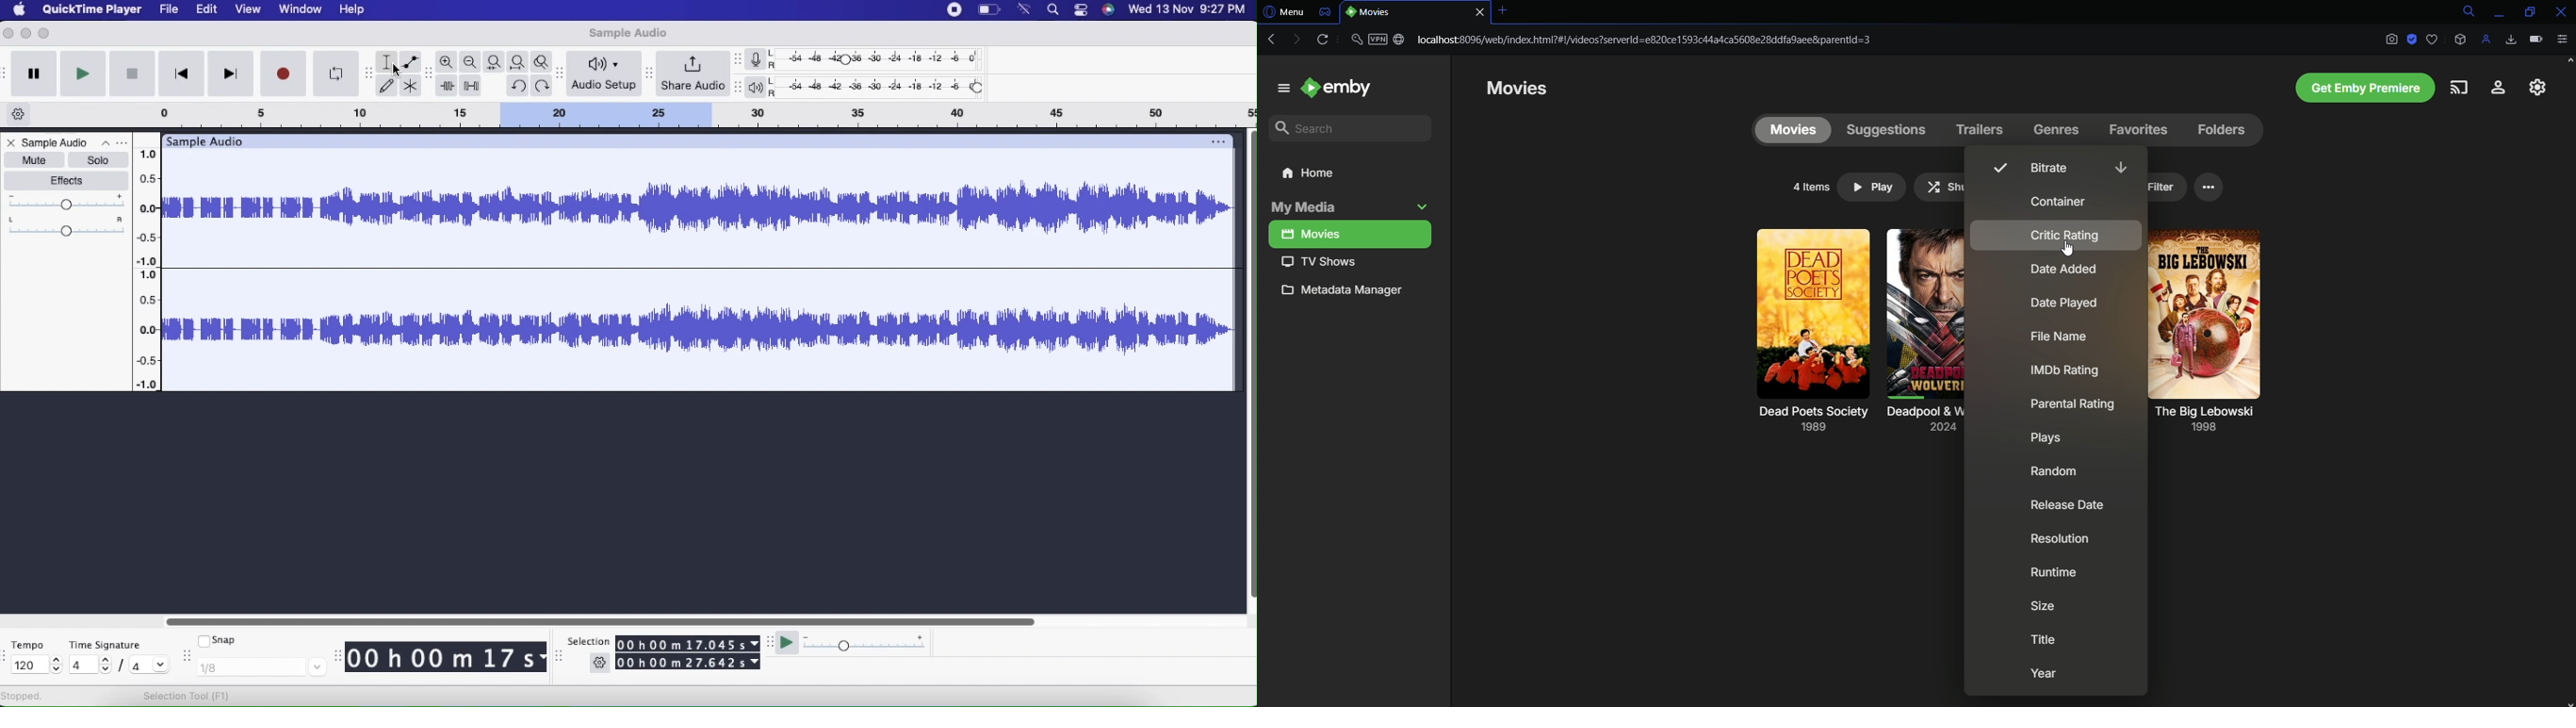 The image size is (2576, 728). What do you see at coordinates (626, 33) in the screenshot?
I see `Sample Audio` at bounding box center [626, 33].